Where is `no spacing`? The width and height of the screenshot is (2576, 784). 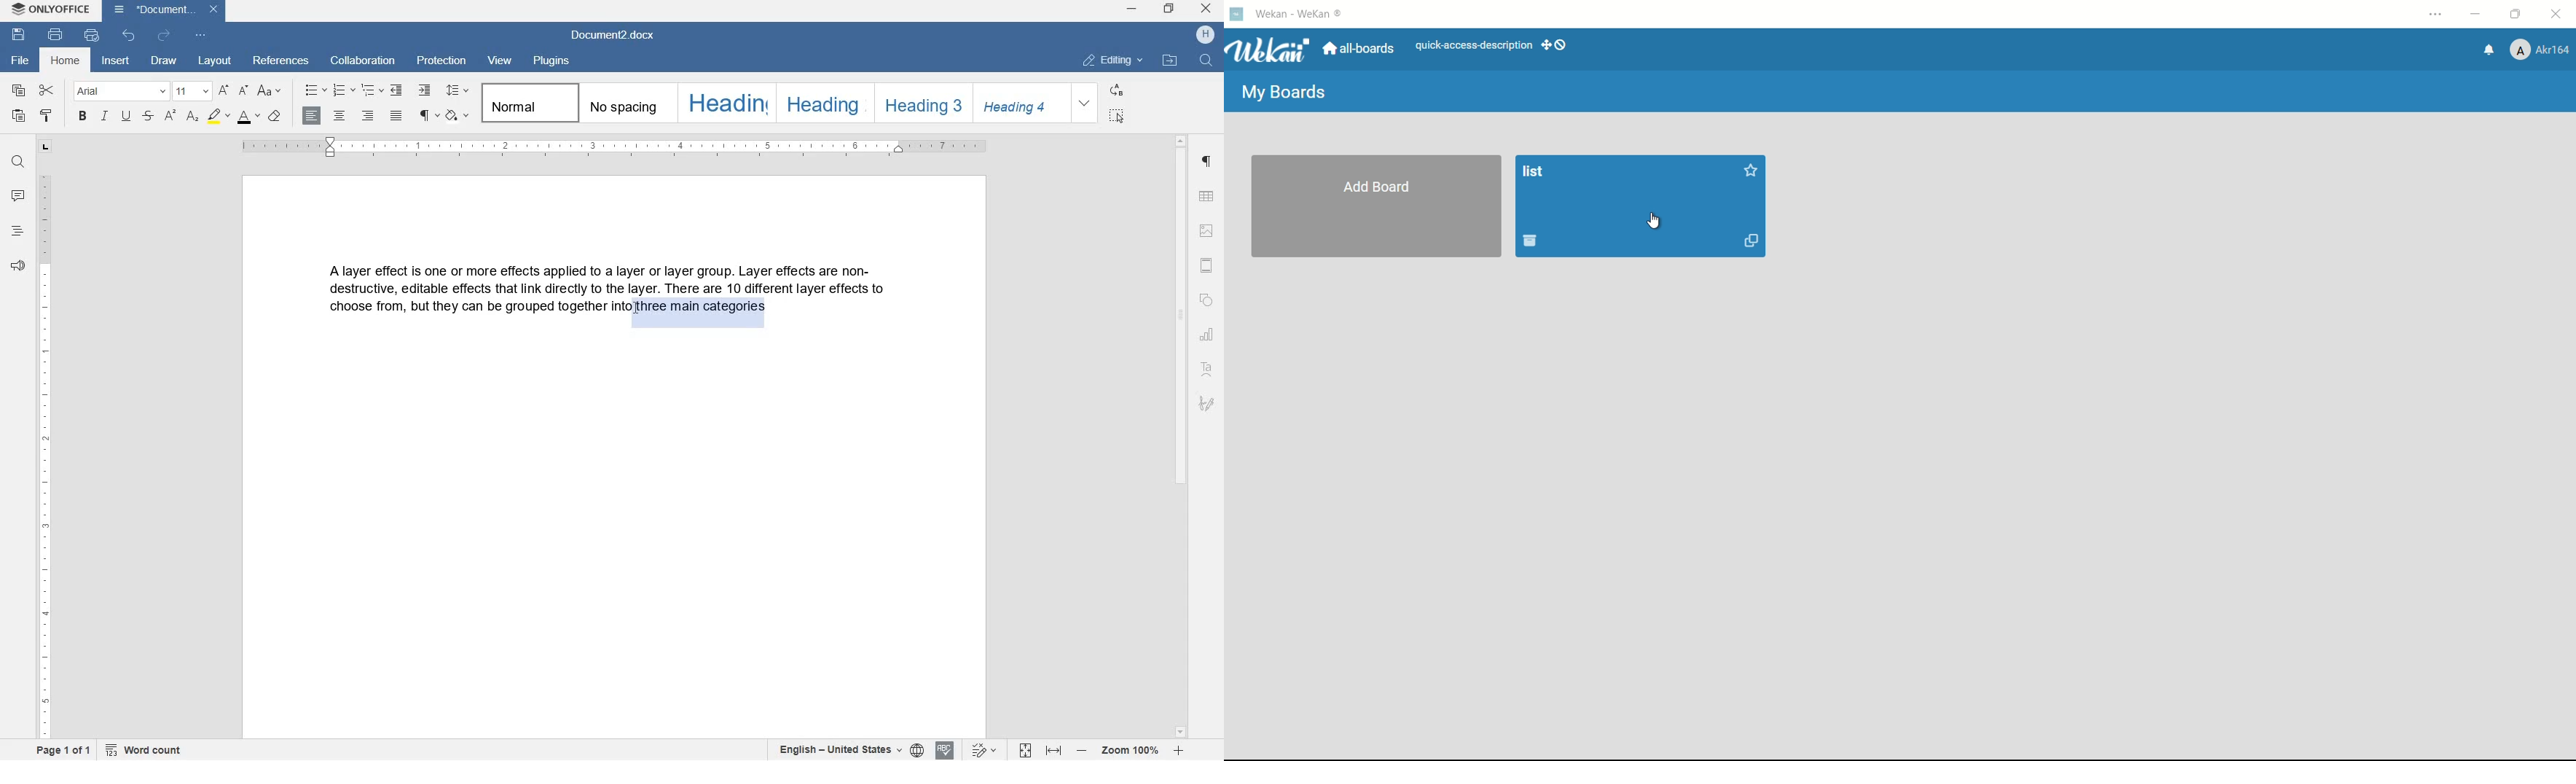 no spacing is located at coordinates (625, 102).